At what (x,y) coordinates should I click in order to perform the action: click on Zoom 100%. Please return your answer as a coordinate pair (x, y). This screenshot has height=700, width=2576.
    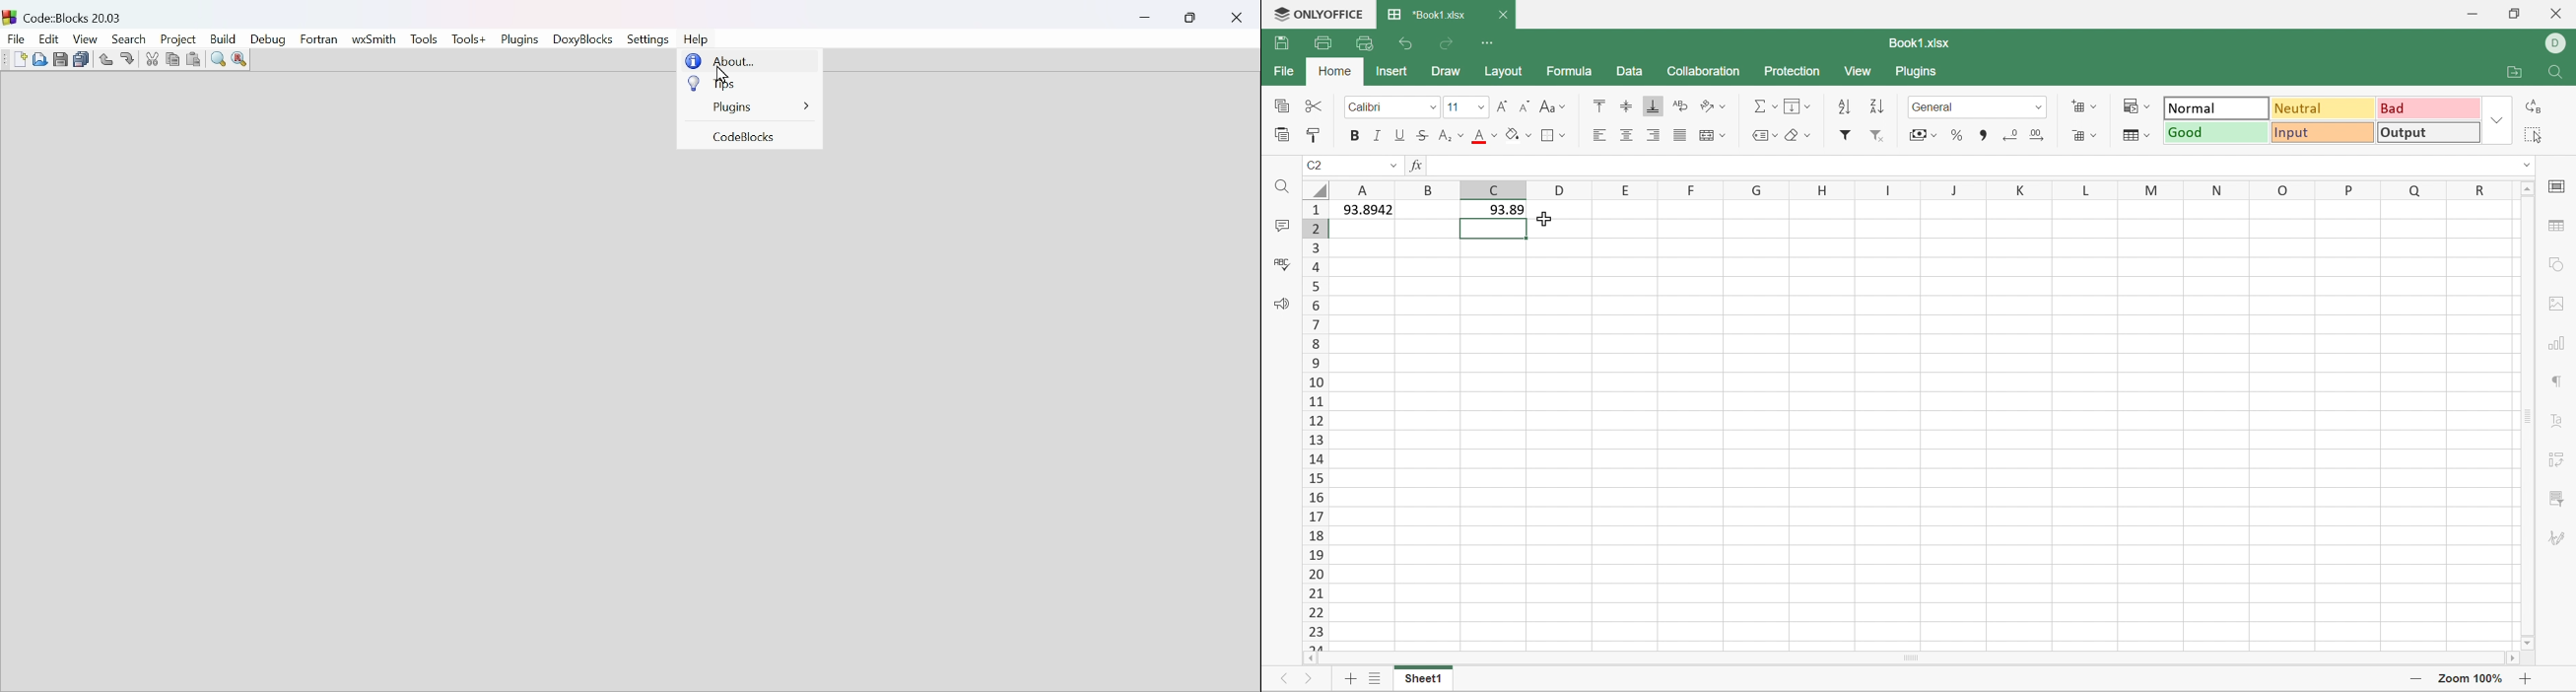
    Looking at the image, I should click on (2468, 680).